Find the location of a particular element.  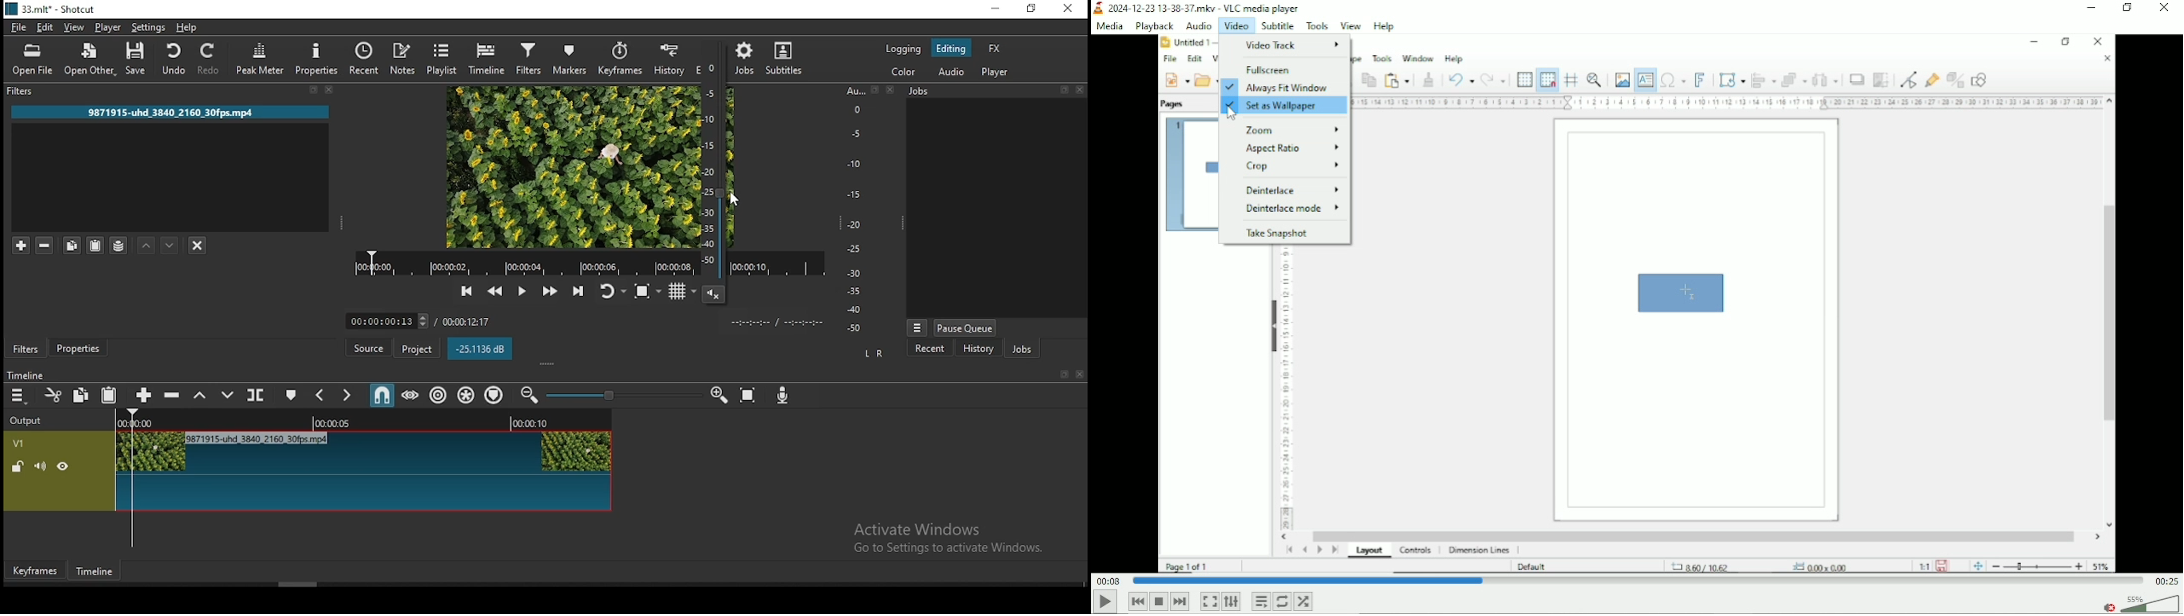

remove selected filters is located at coordinates (45, 246).